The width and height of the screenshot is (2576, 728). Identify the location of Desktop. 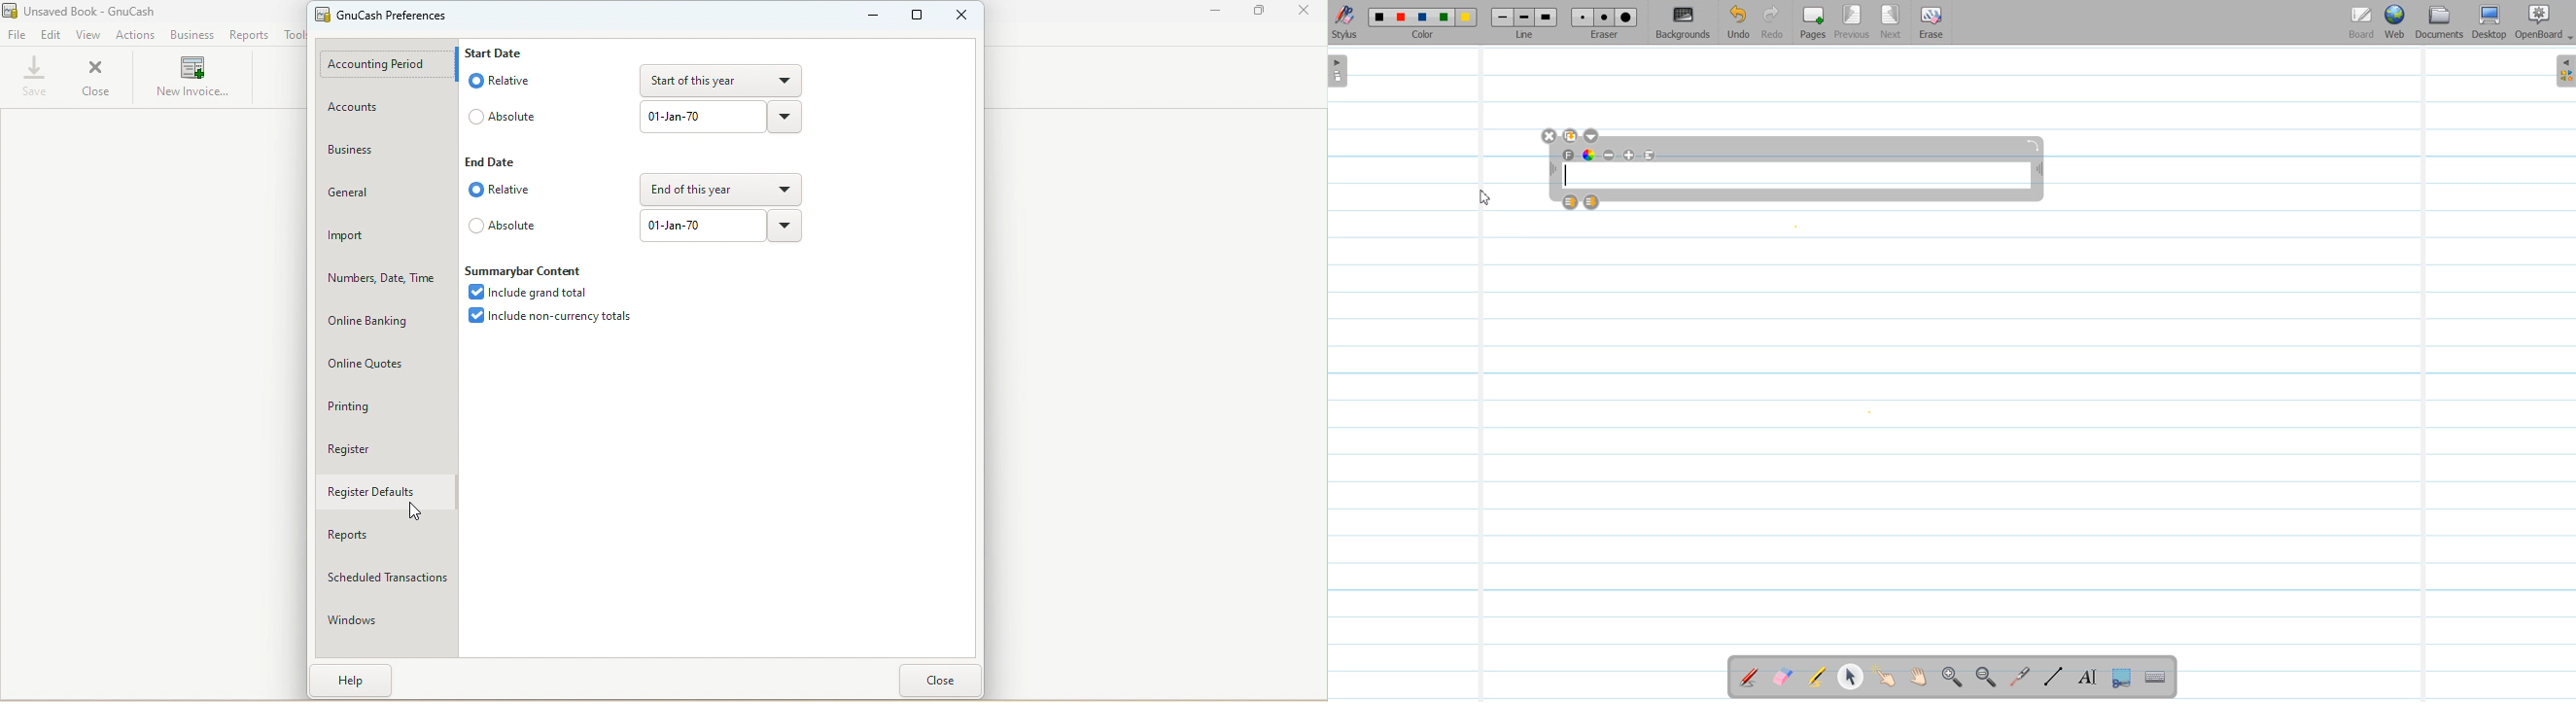
(2489, 23).